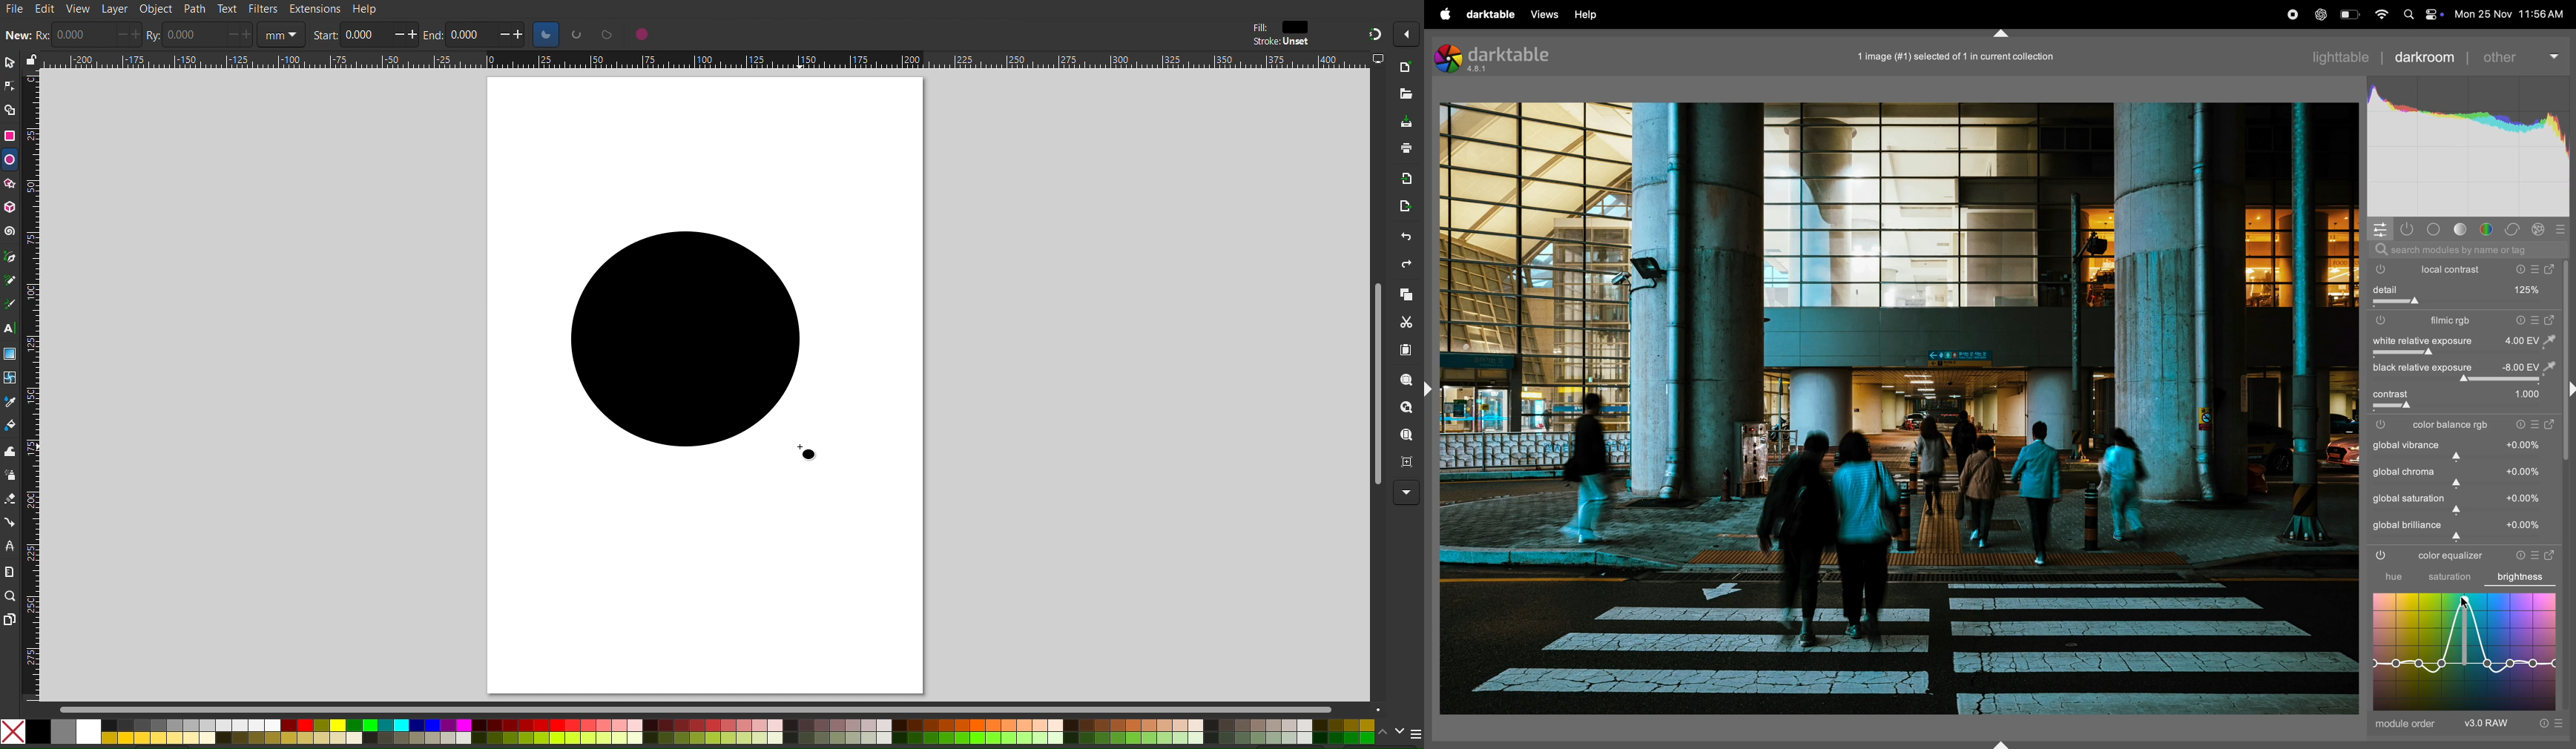  Describe the element at coordinates (2443, 322) in the screenshot. I see `filmic rgb` at that location.